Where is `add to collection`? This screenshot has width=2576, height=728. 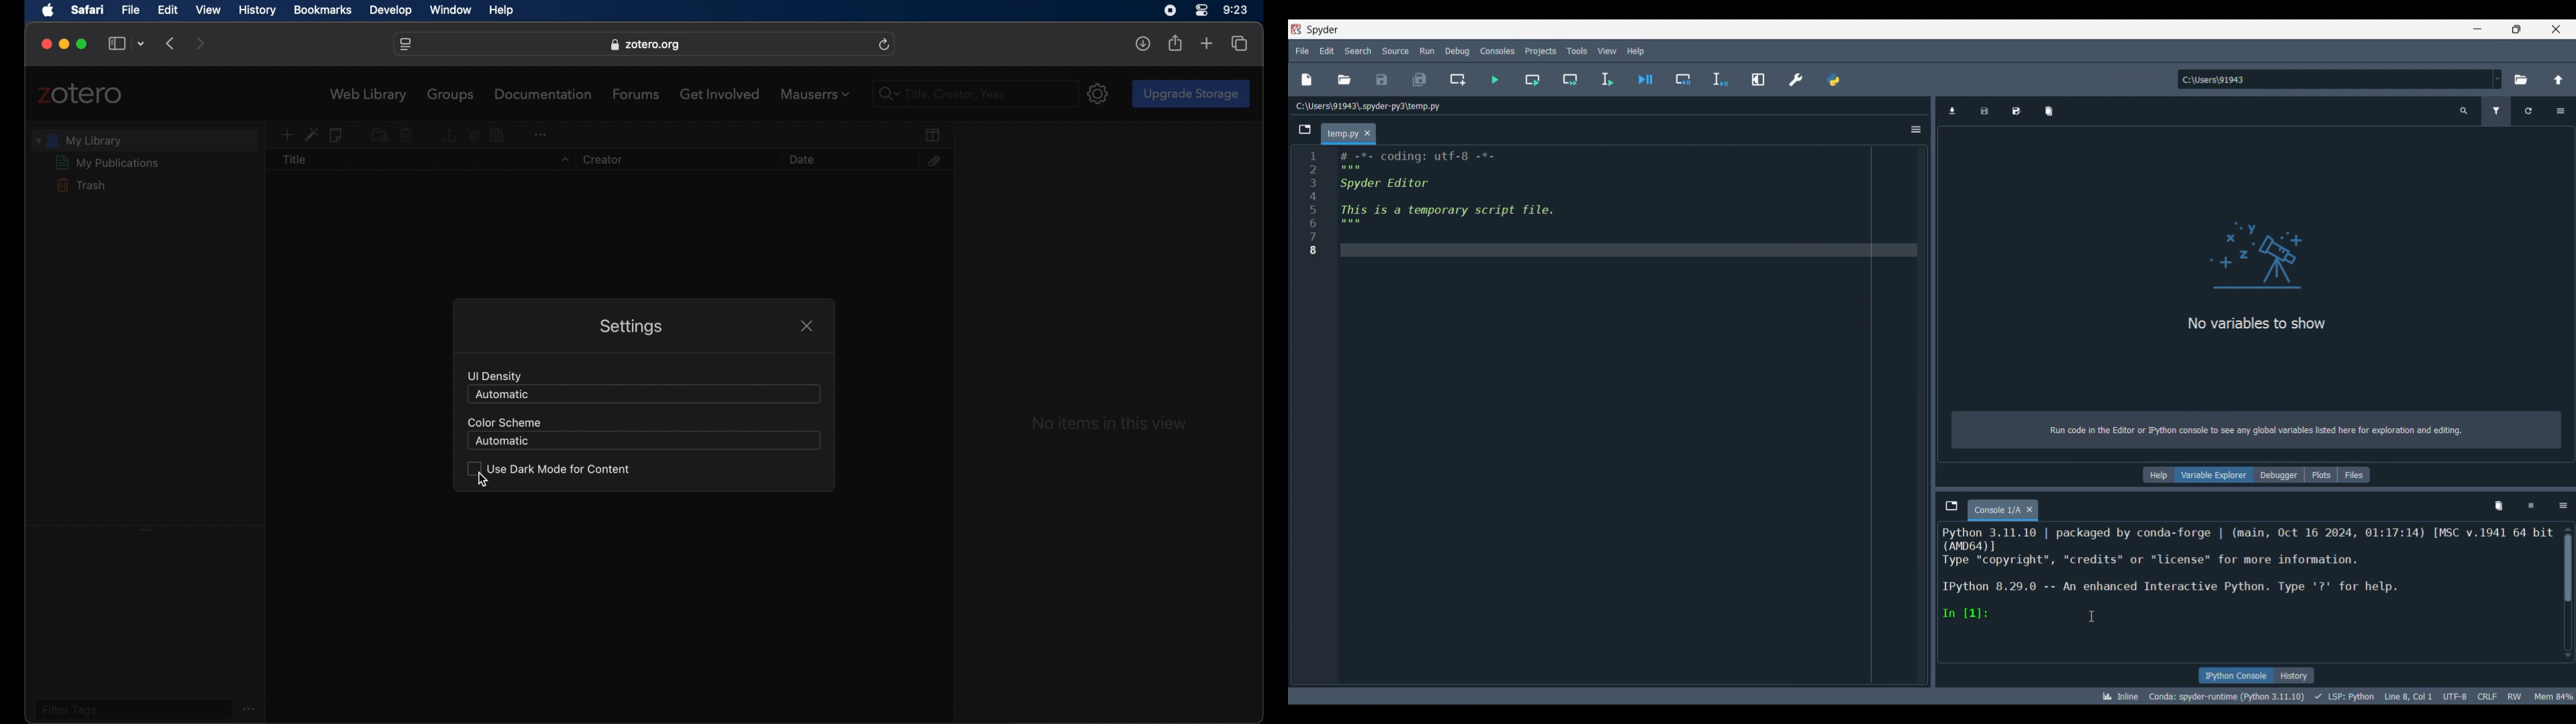
add to collection is located at coordinates (379, 134).